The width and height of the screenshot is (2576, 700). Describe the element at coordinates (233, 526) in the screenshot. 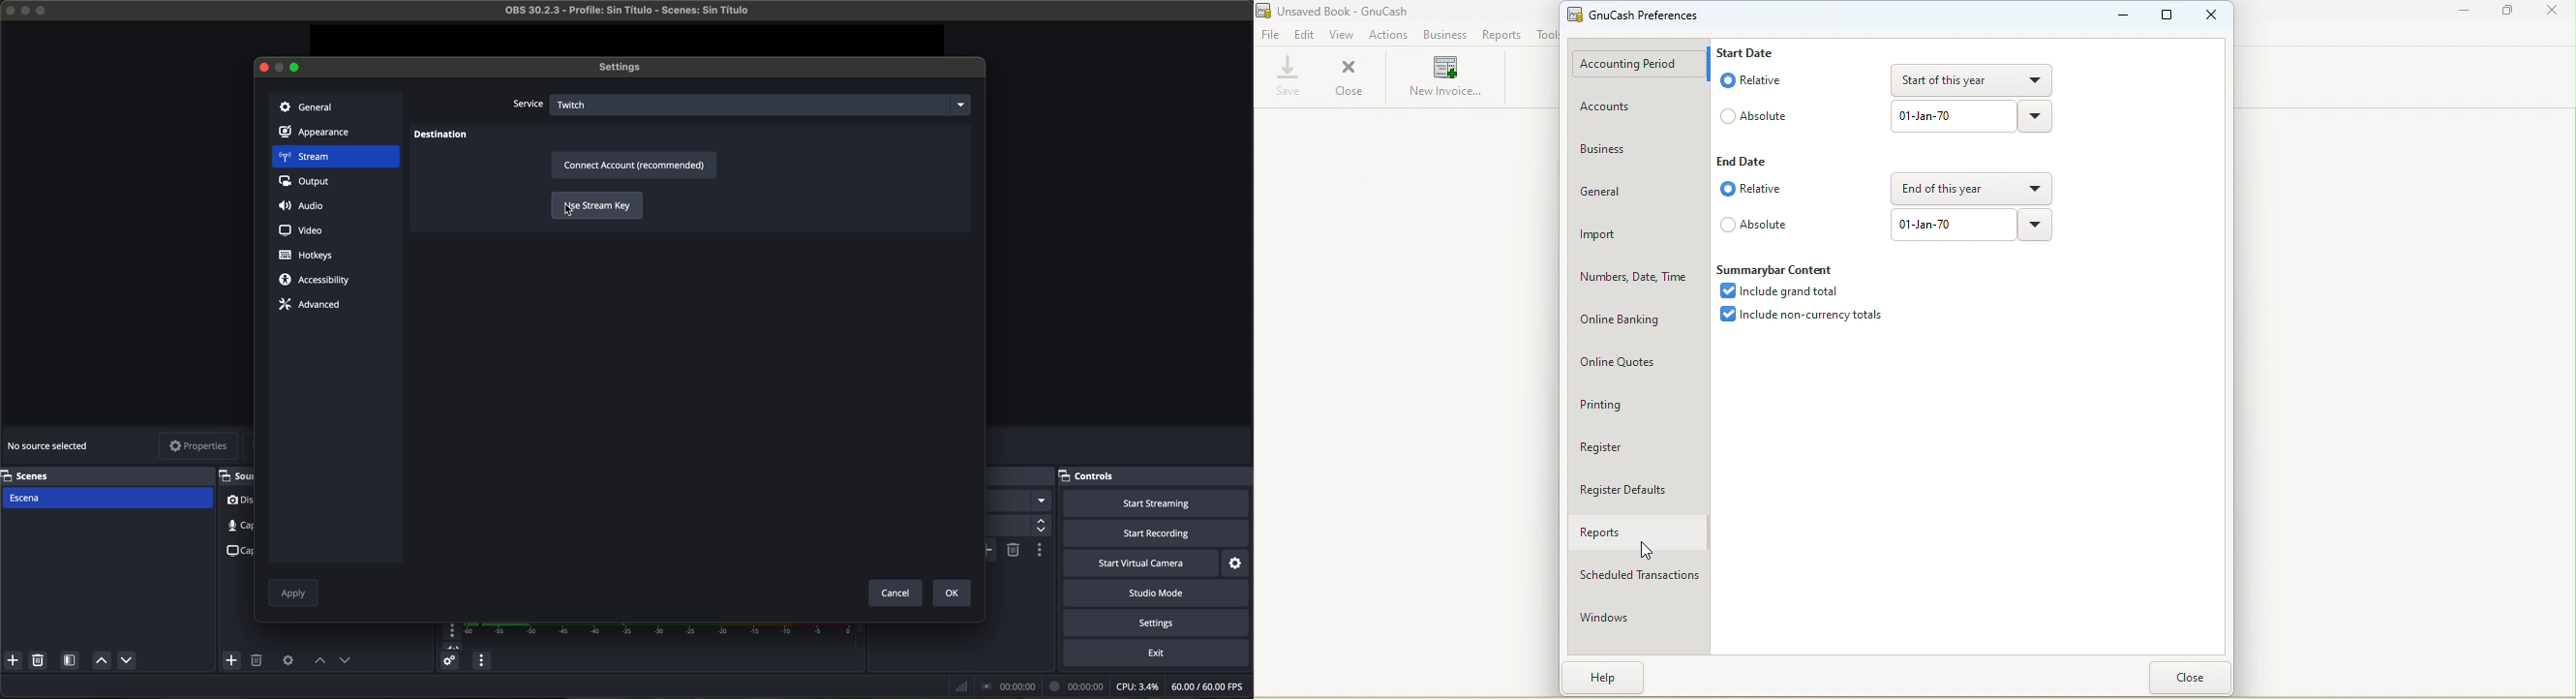

I see `audio input capture` at that location.